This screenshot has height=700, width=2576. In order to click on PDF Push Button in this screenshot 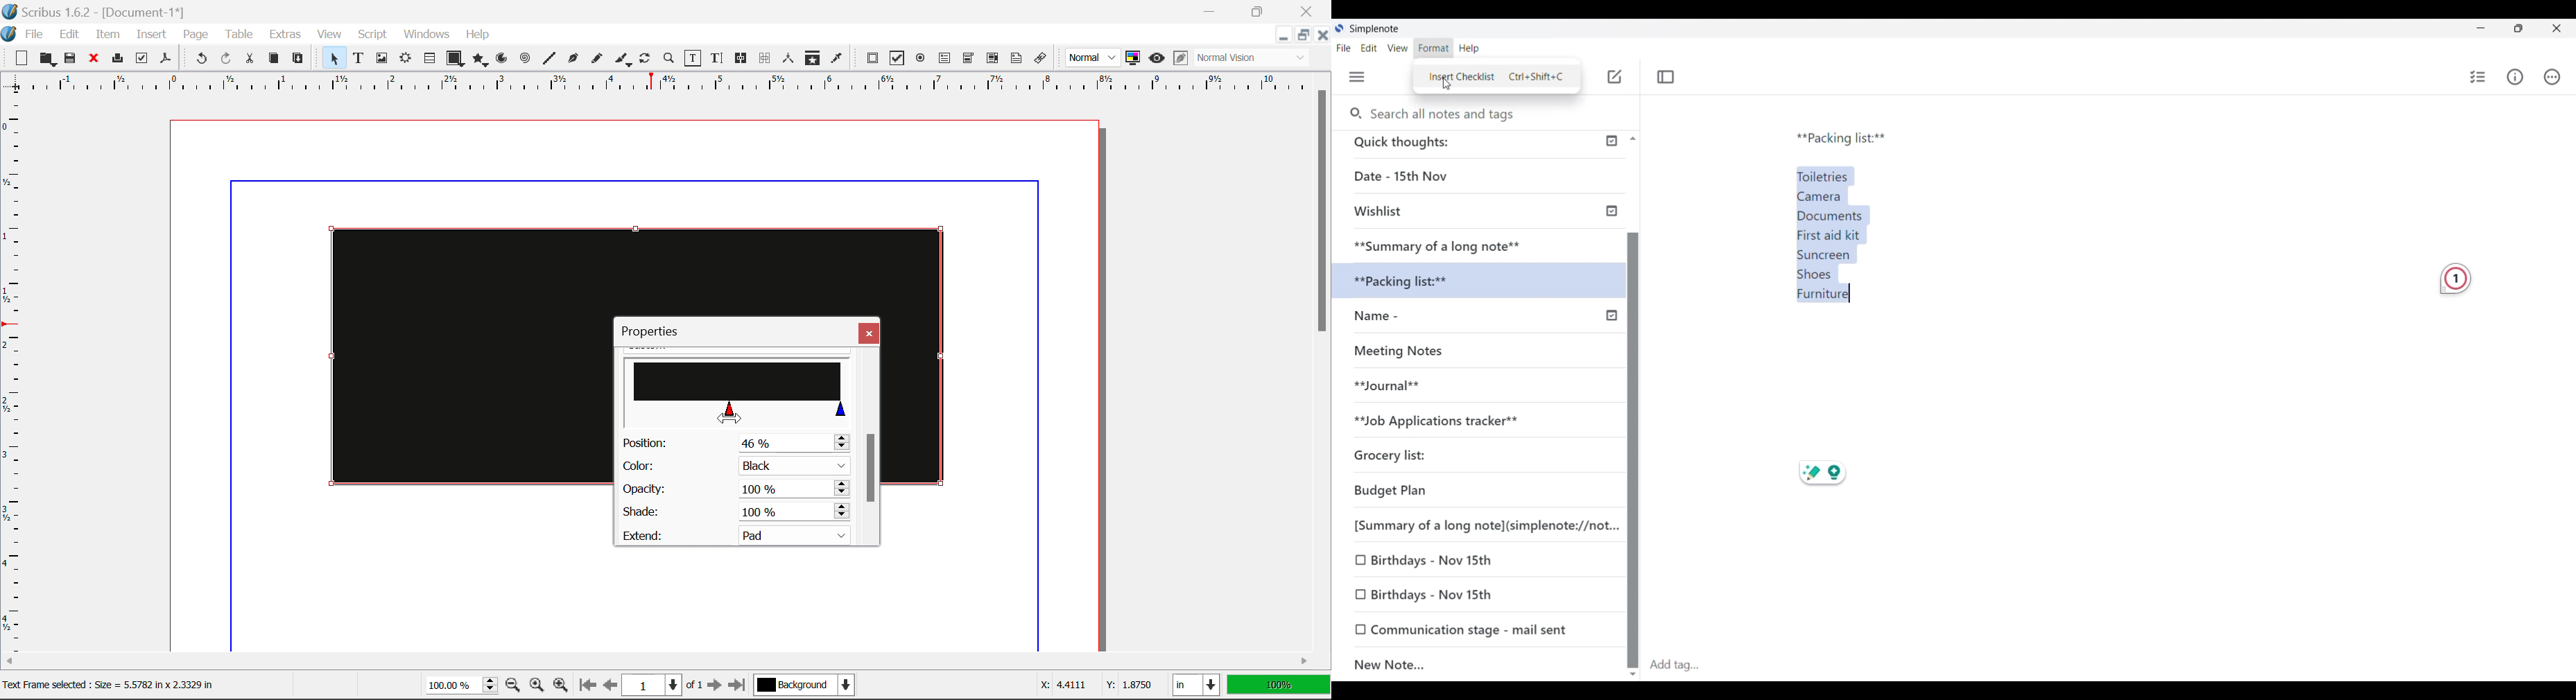, I will do `click(872, 58)`.